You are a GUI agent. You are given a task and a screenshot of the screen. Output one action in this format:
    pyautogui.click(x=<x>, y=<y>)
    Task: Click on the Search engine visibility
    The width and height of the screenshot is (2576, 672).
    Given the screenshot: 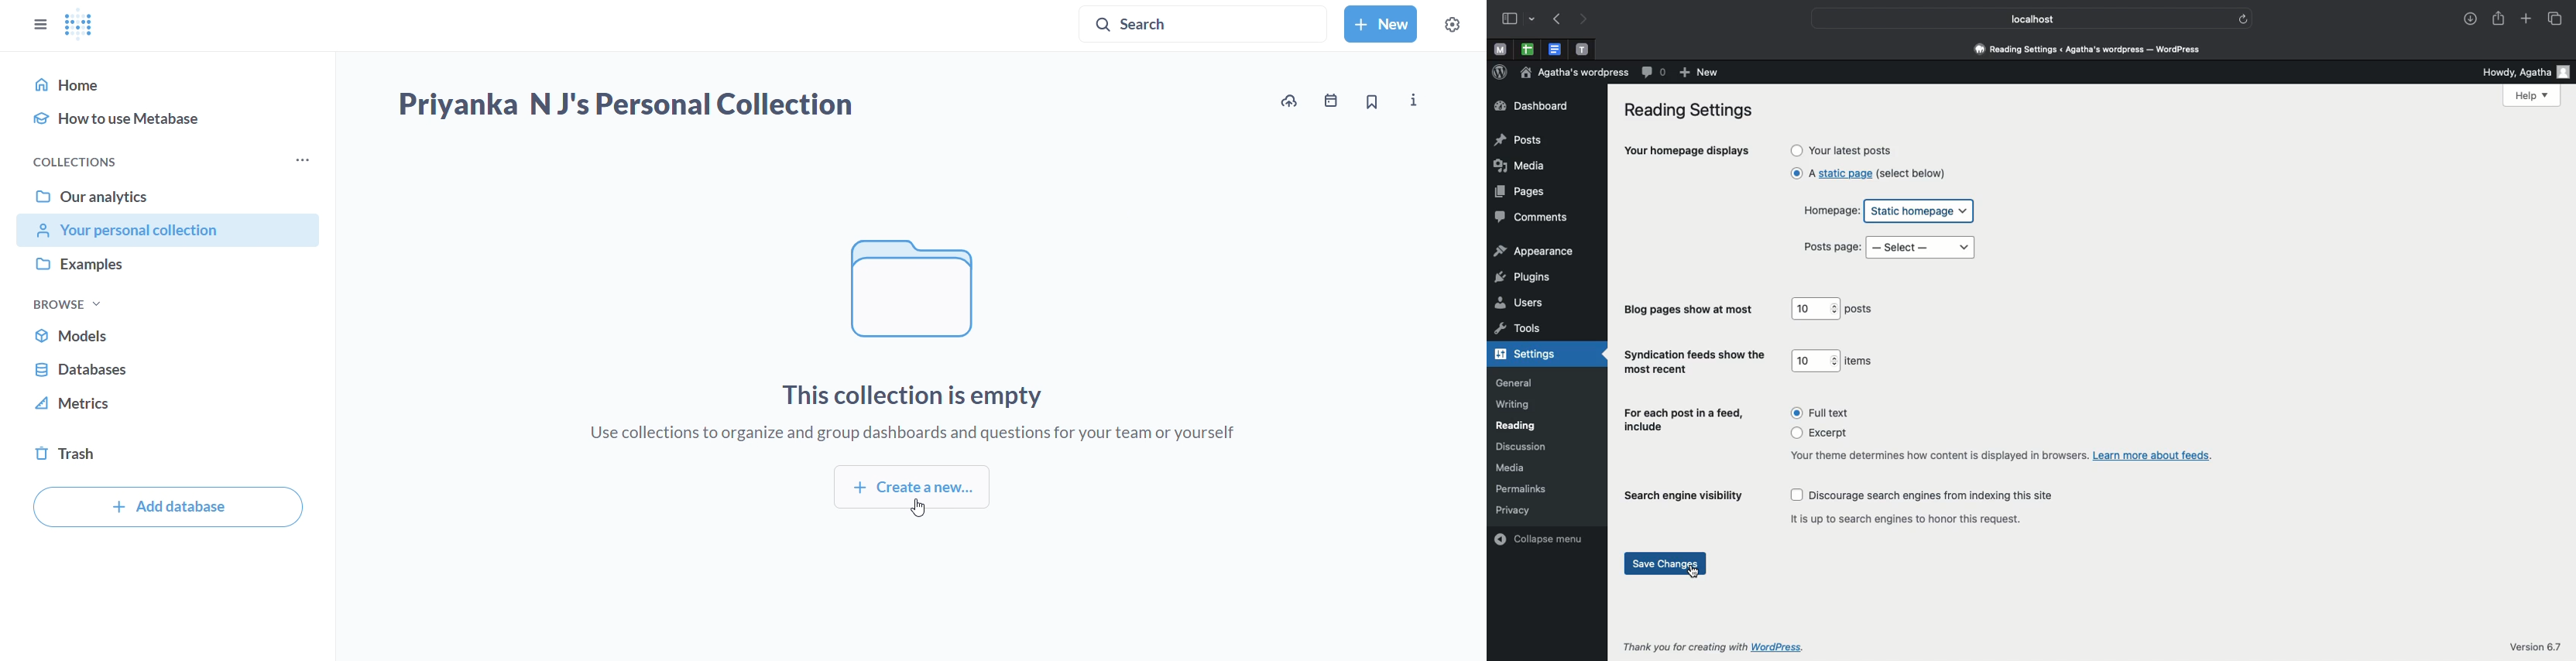 What is the action you would take?
    pyautogui.click(x=1684, y=499)
    